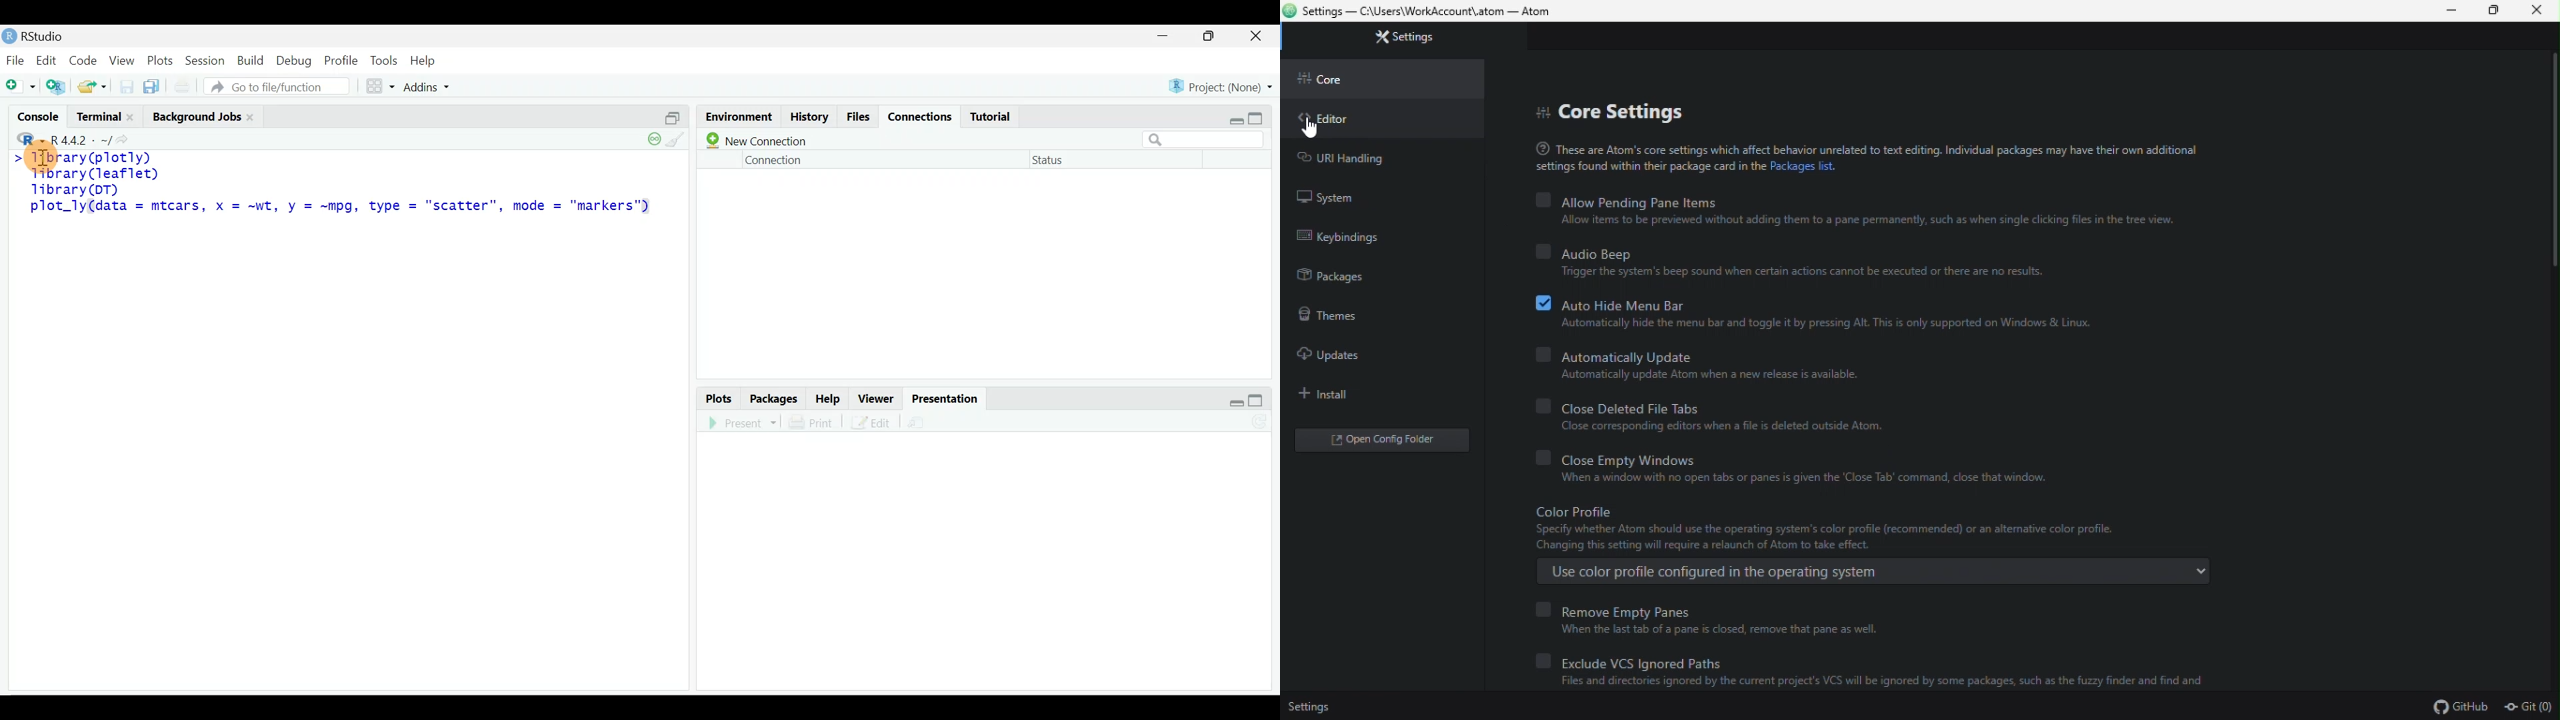  What do you see at coordinates (1168, 35) in the screenshot?
I see `minimize` at bounding box center [1168, 35].